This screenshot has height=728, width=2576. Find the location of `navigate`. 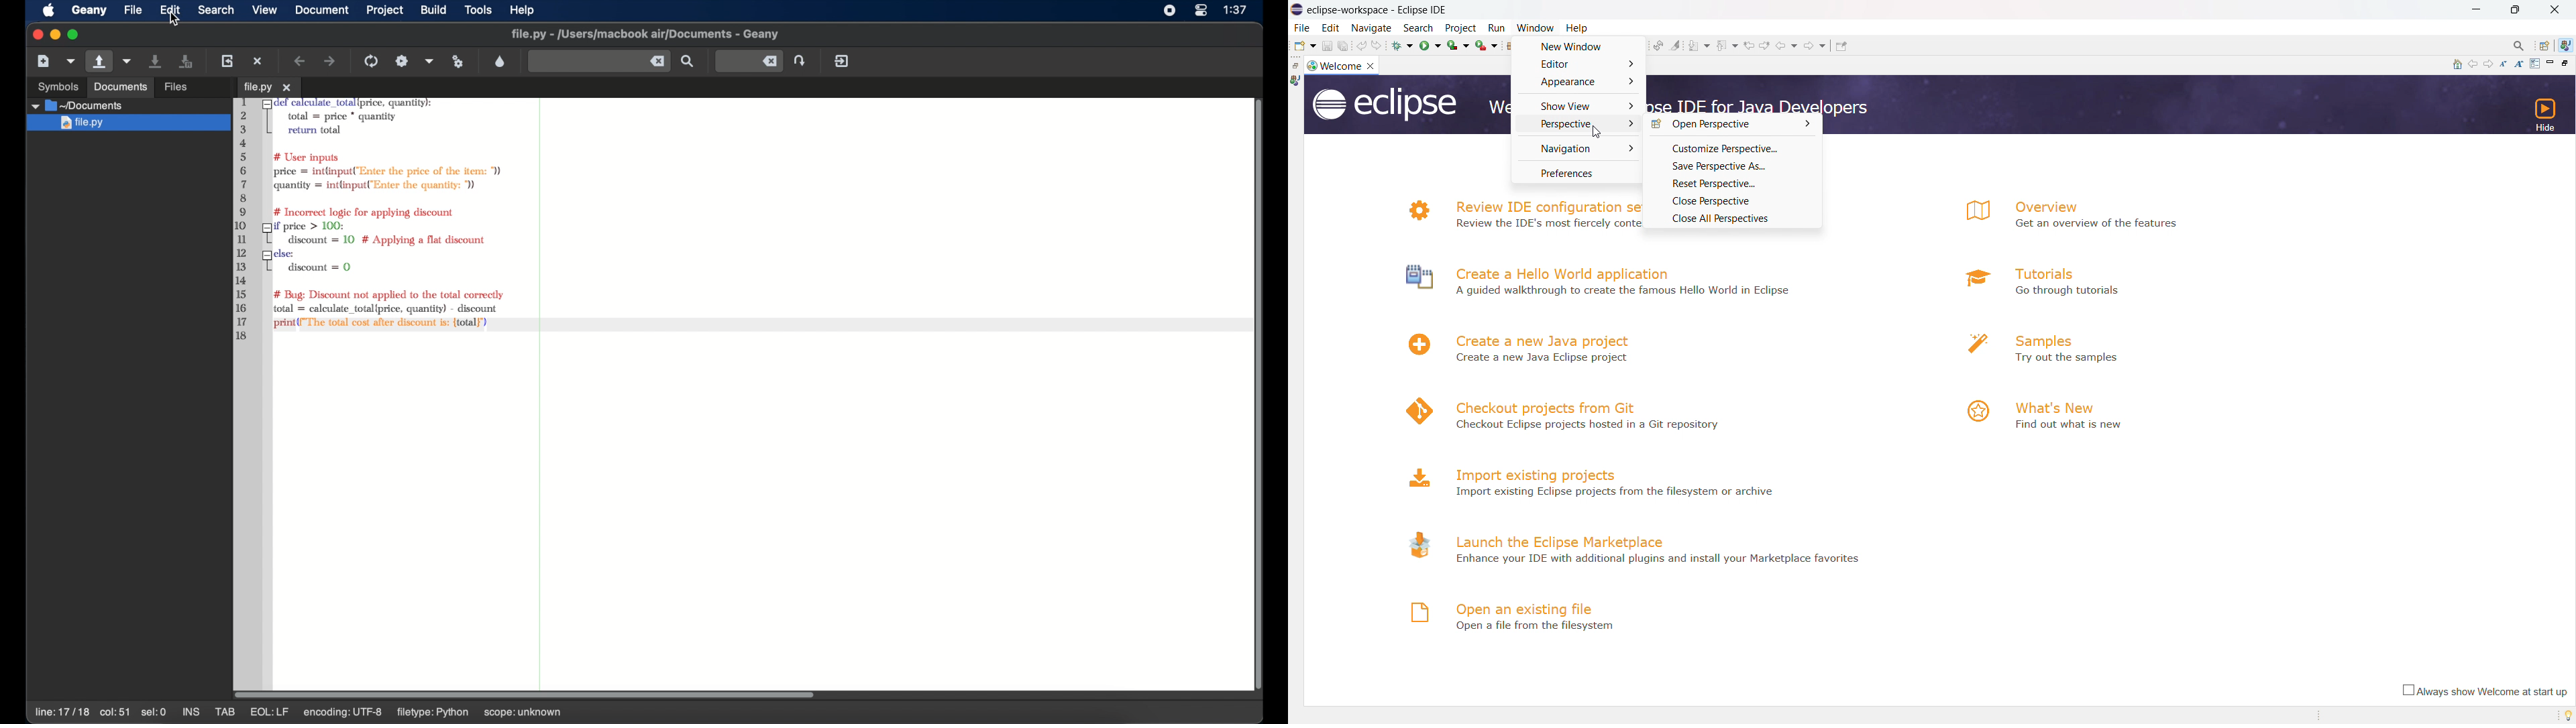

navigate is located at coordinates (1372, 28).